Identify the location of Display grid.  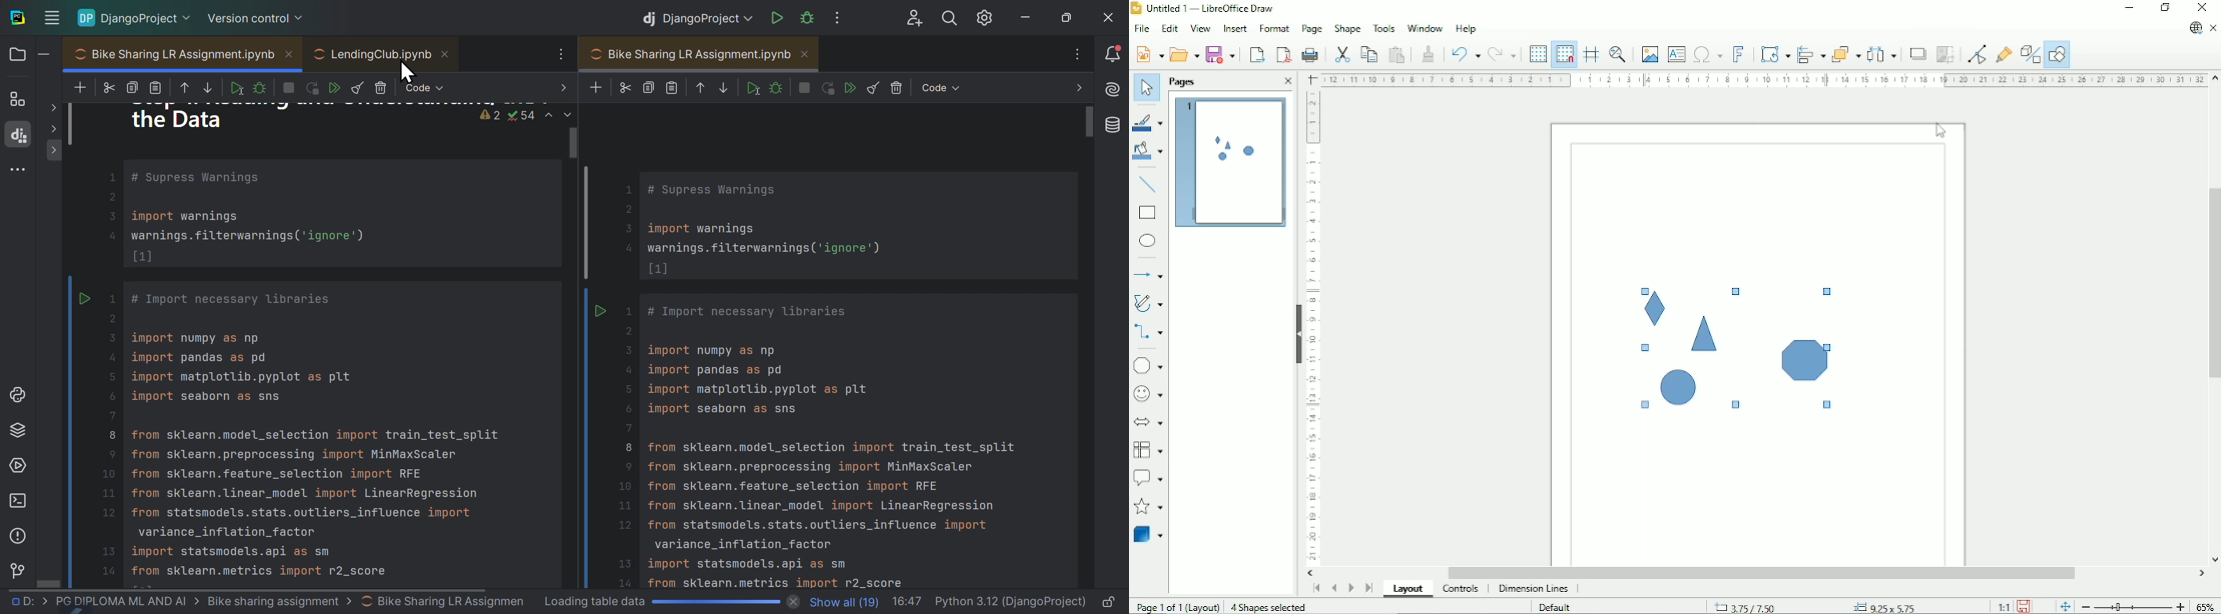
(1537, 54).